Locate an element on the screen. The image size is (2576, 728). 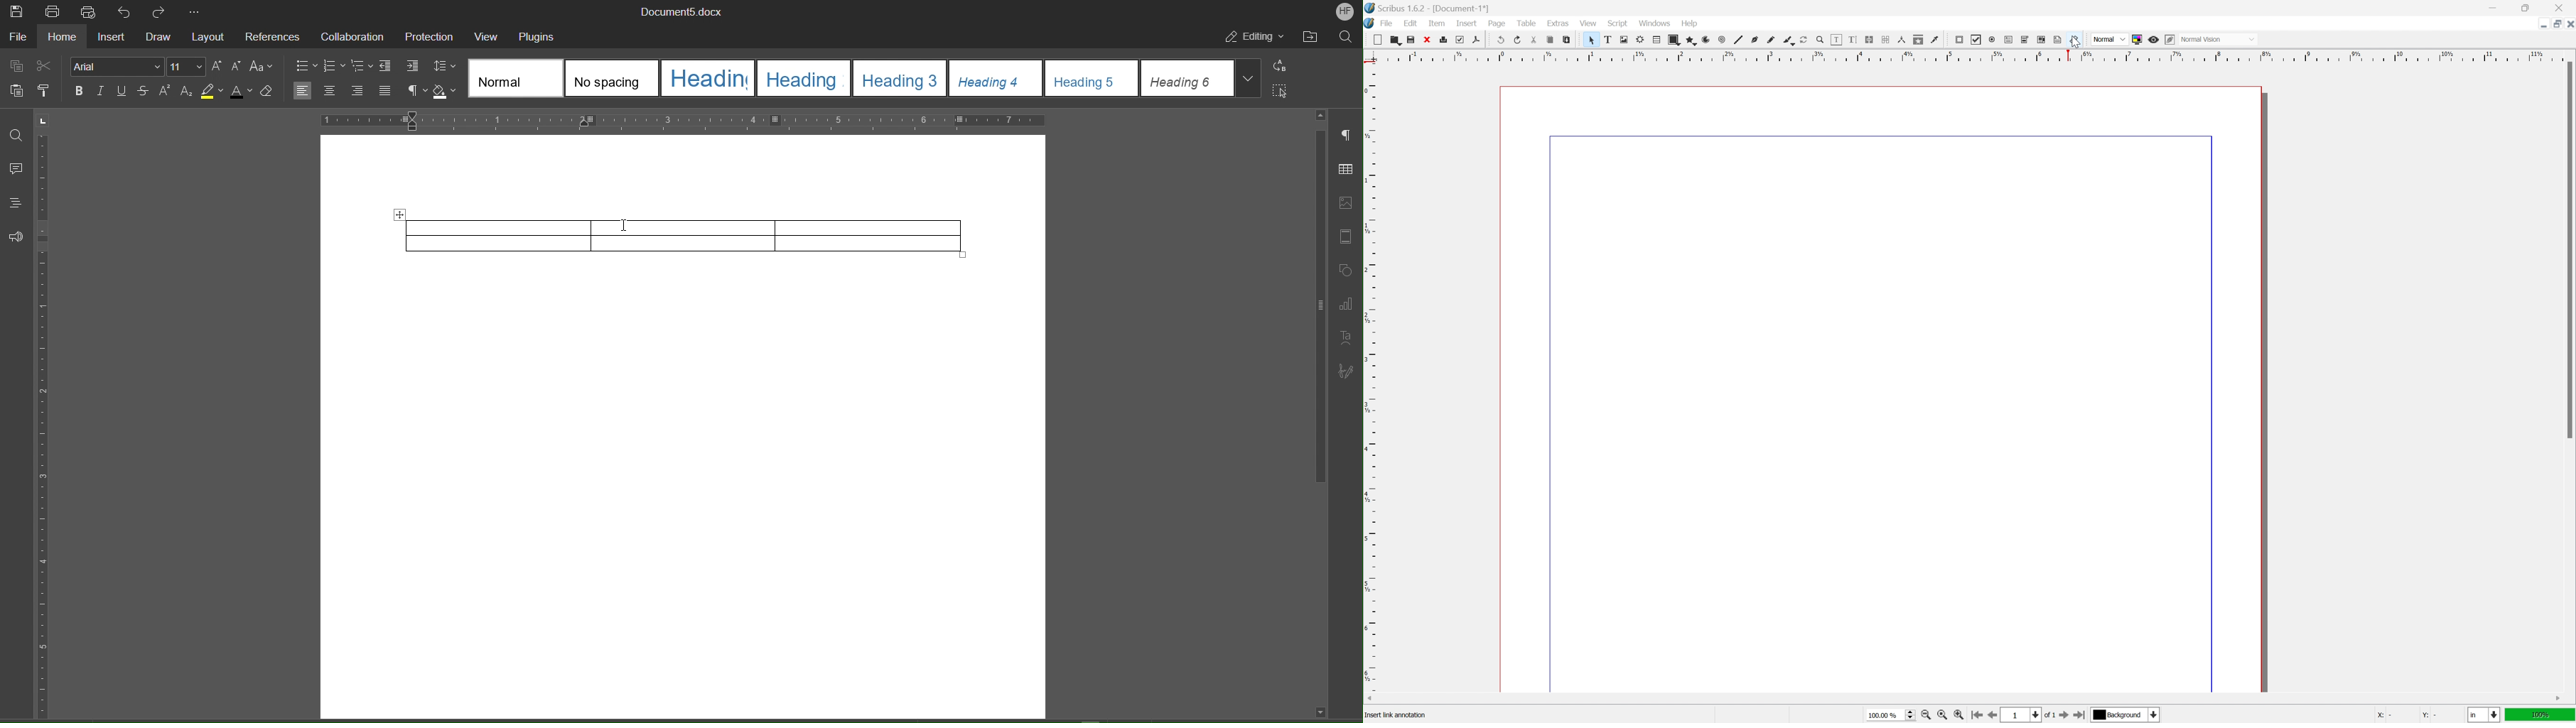
copy is located at coordinates (1550, 40).